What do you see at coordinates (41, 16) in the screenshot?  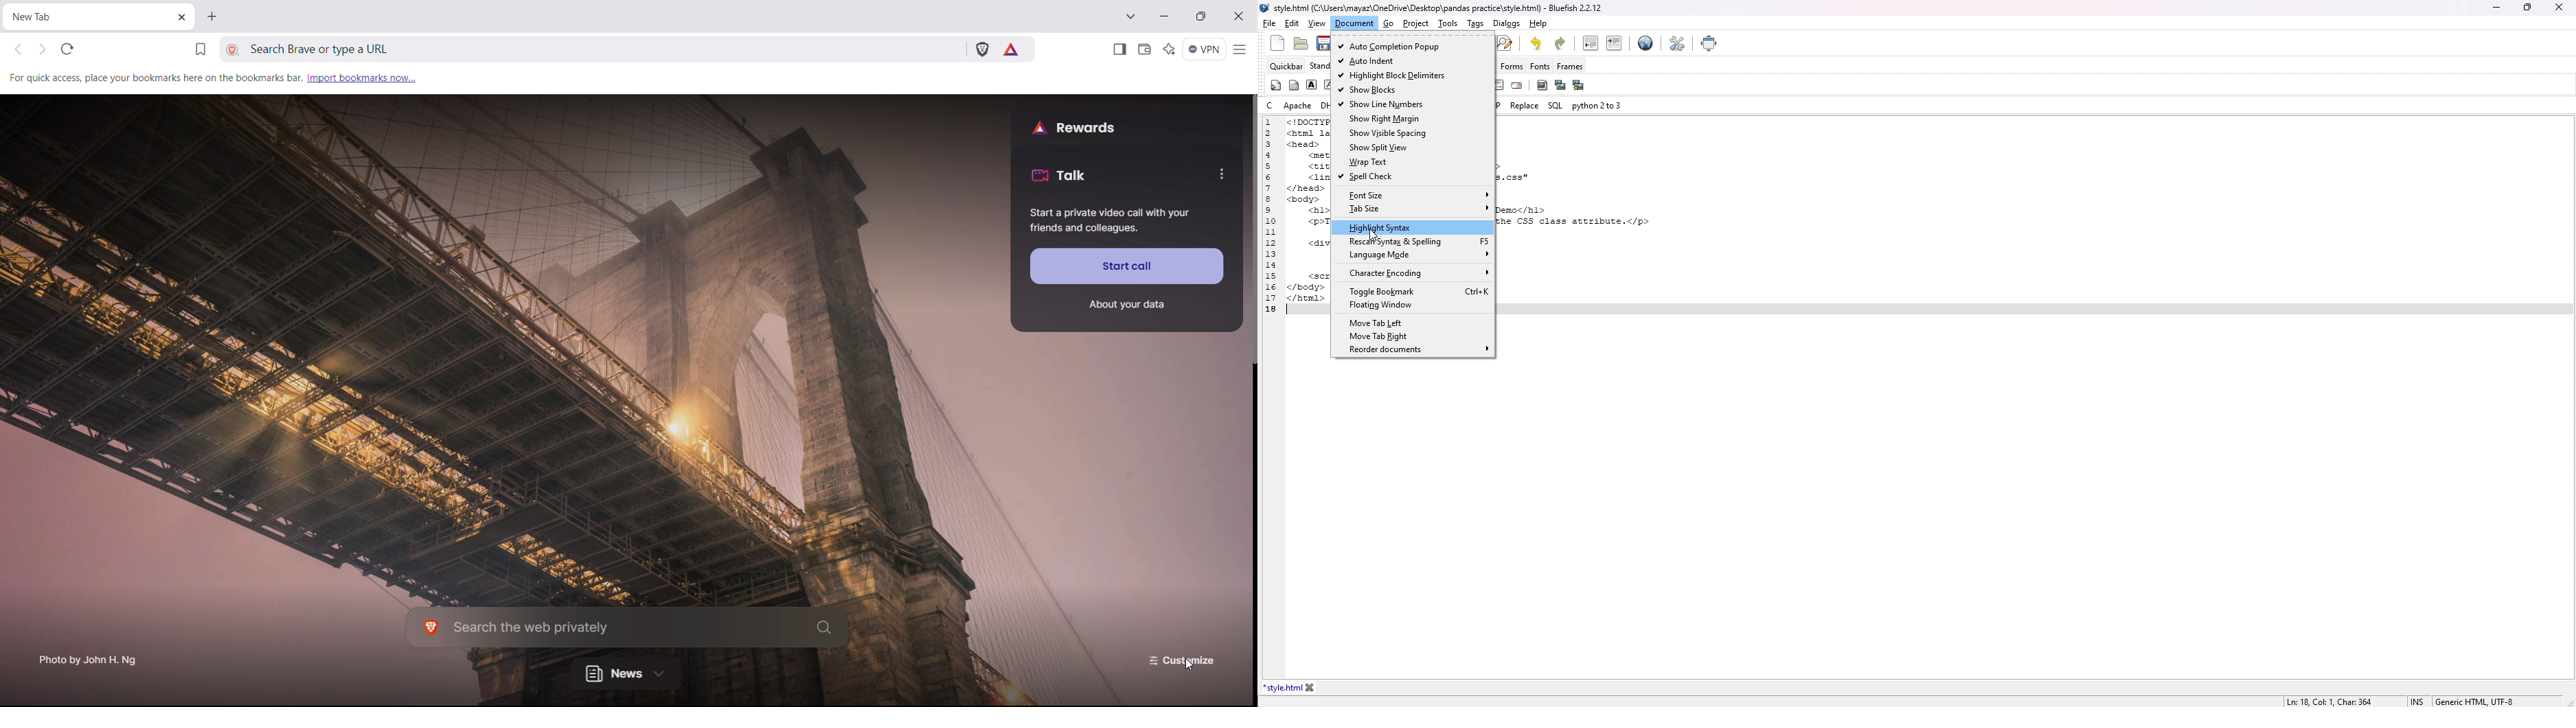 I see `tab title` at bounding box center [41, 16].